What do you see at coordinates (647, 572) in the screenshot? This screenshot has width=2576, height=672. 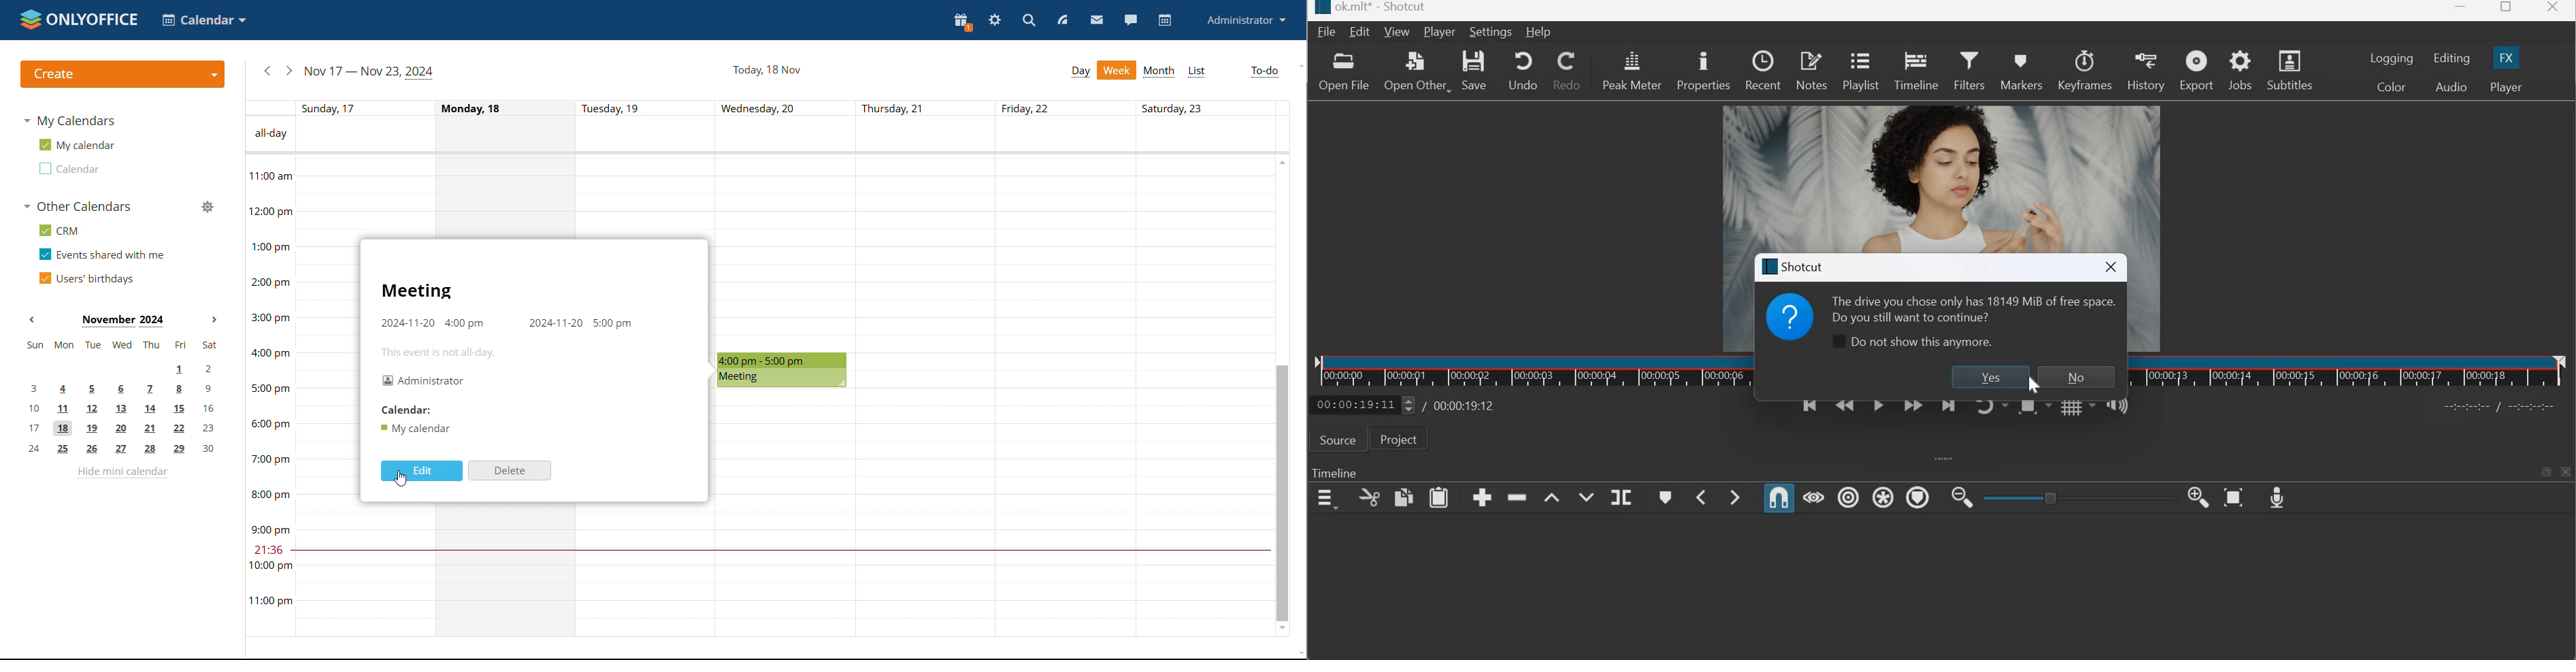 I see `Tuesday` at bounding box center [647, 572].